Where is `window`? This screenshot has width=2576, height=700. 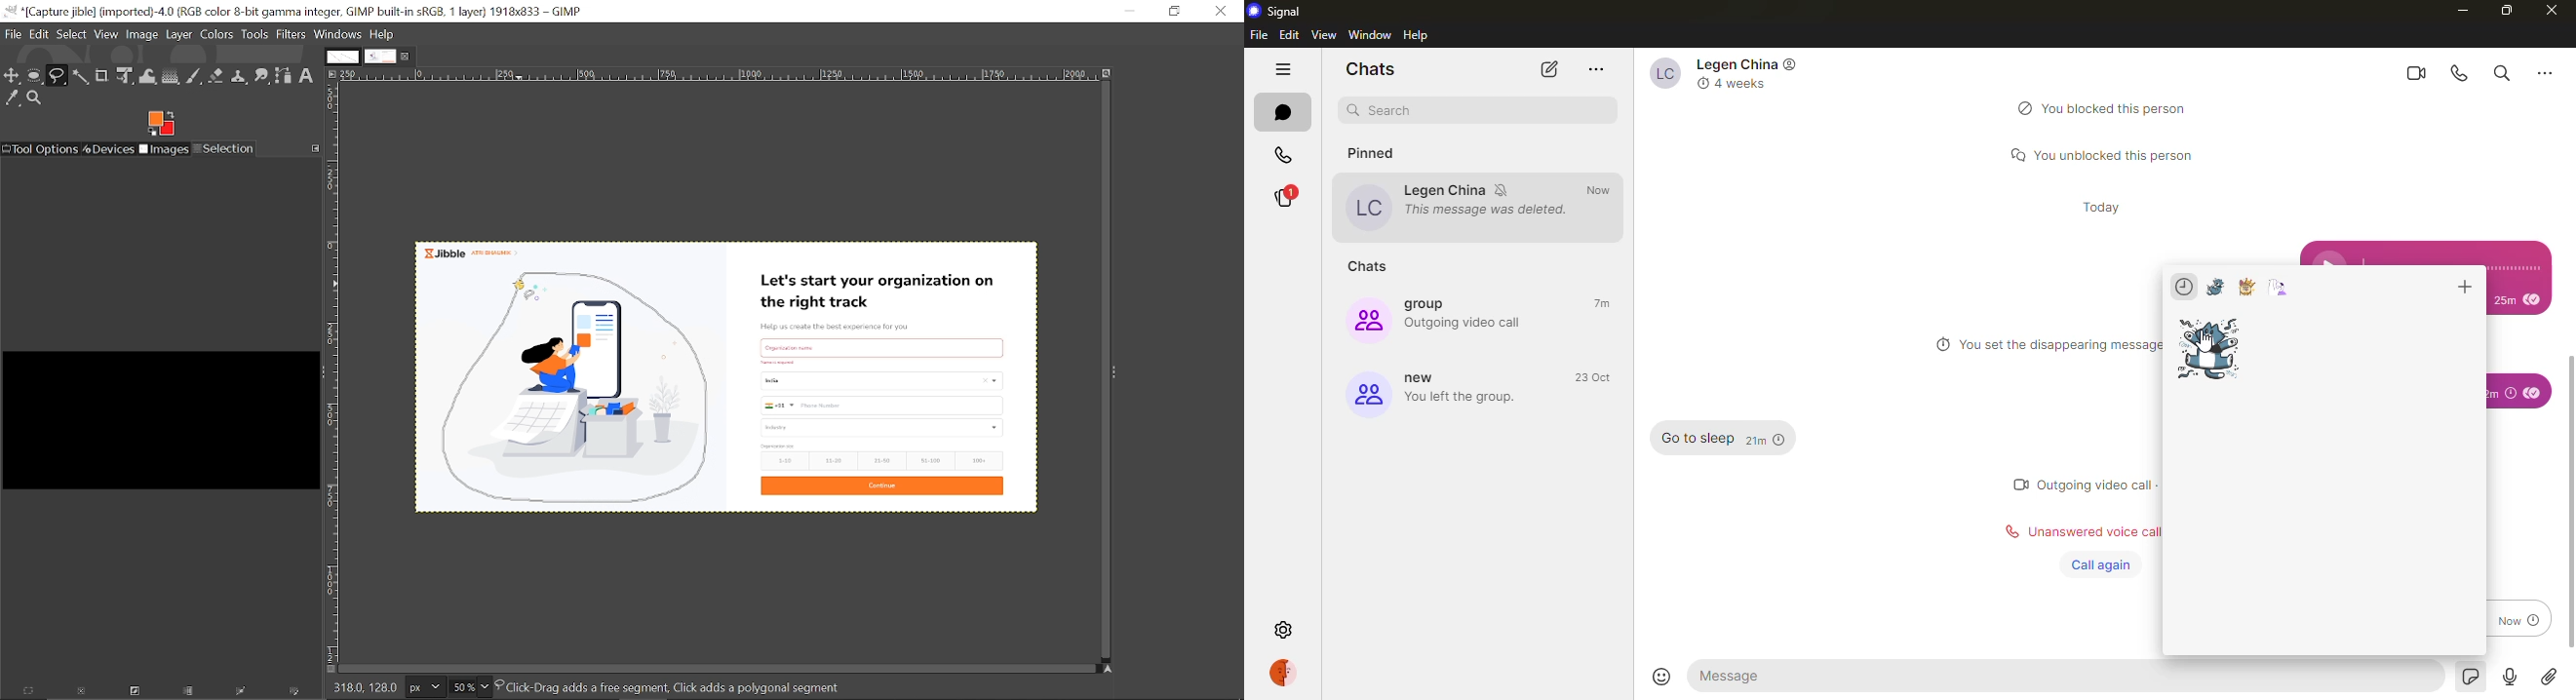
window is located at coordinates (1369, 34).